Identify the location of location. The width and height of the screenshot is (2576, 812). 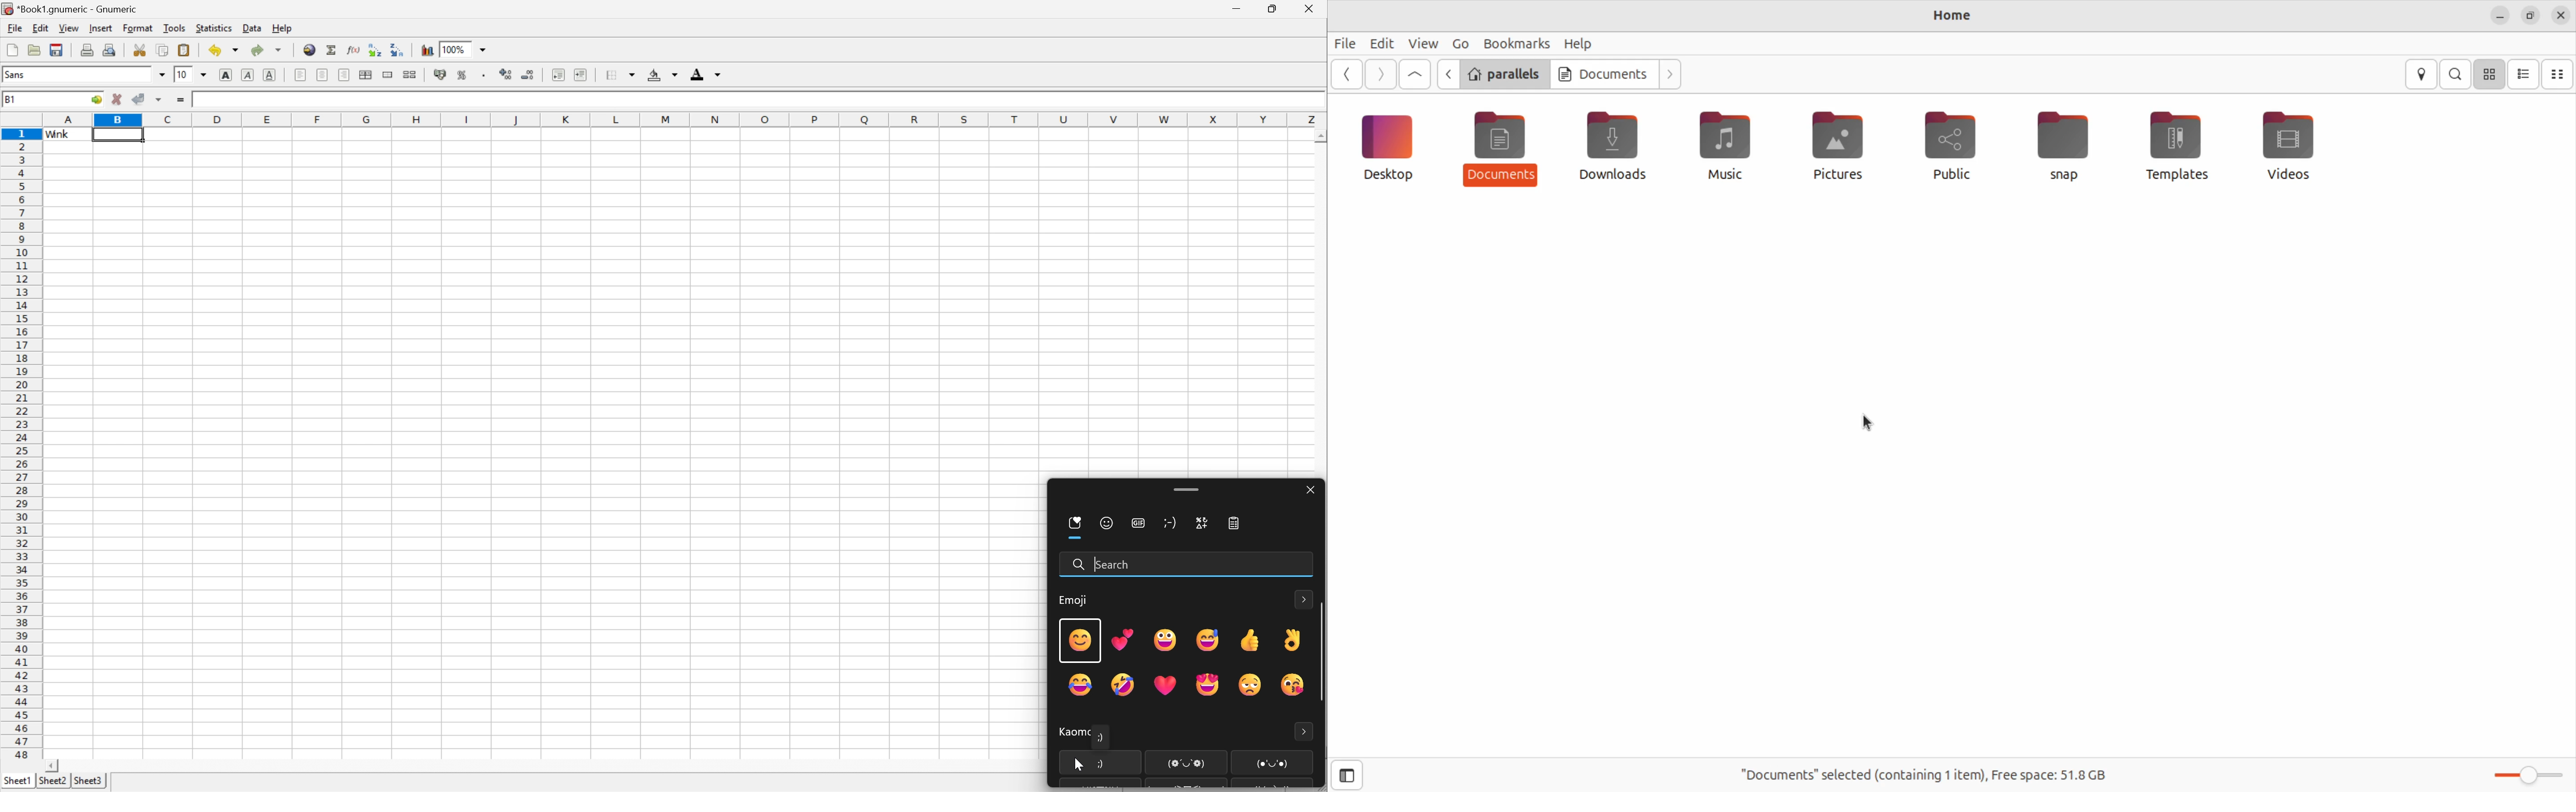
(2422, 75).